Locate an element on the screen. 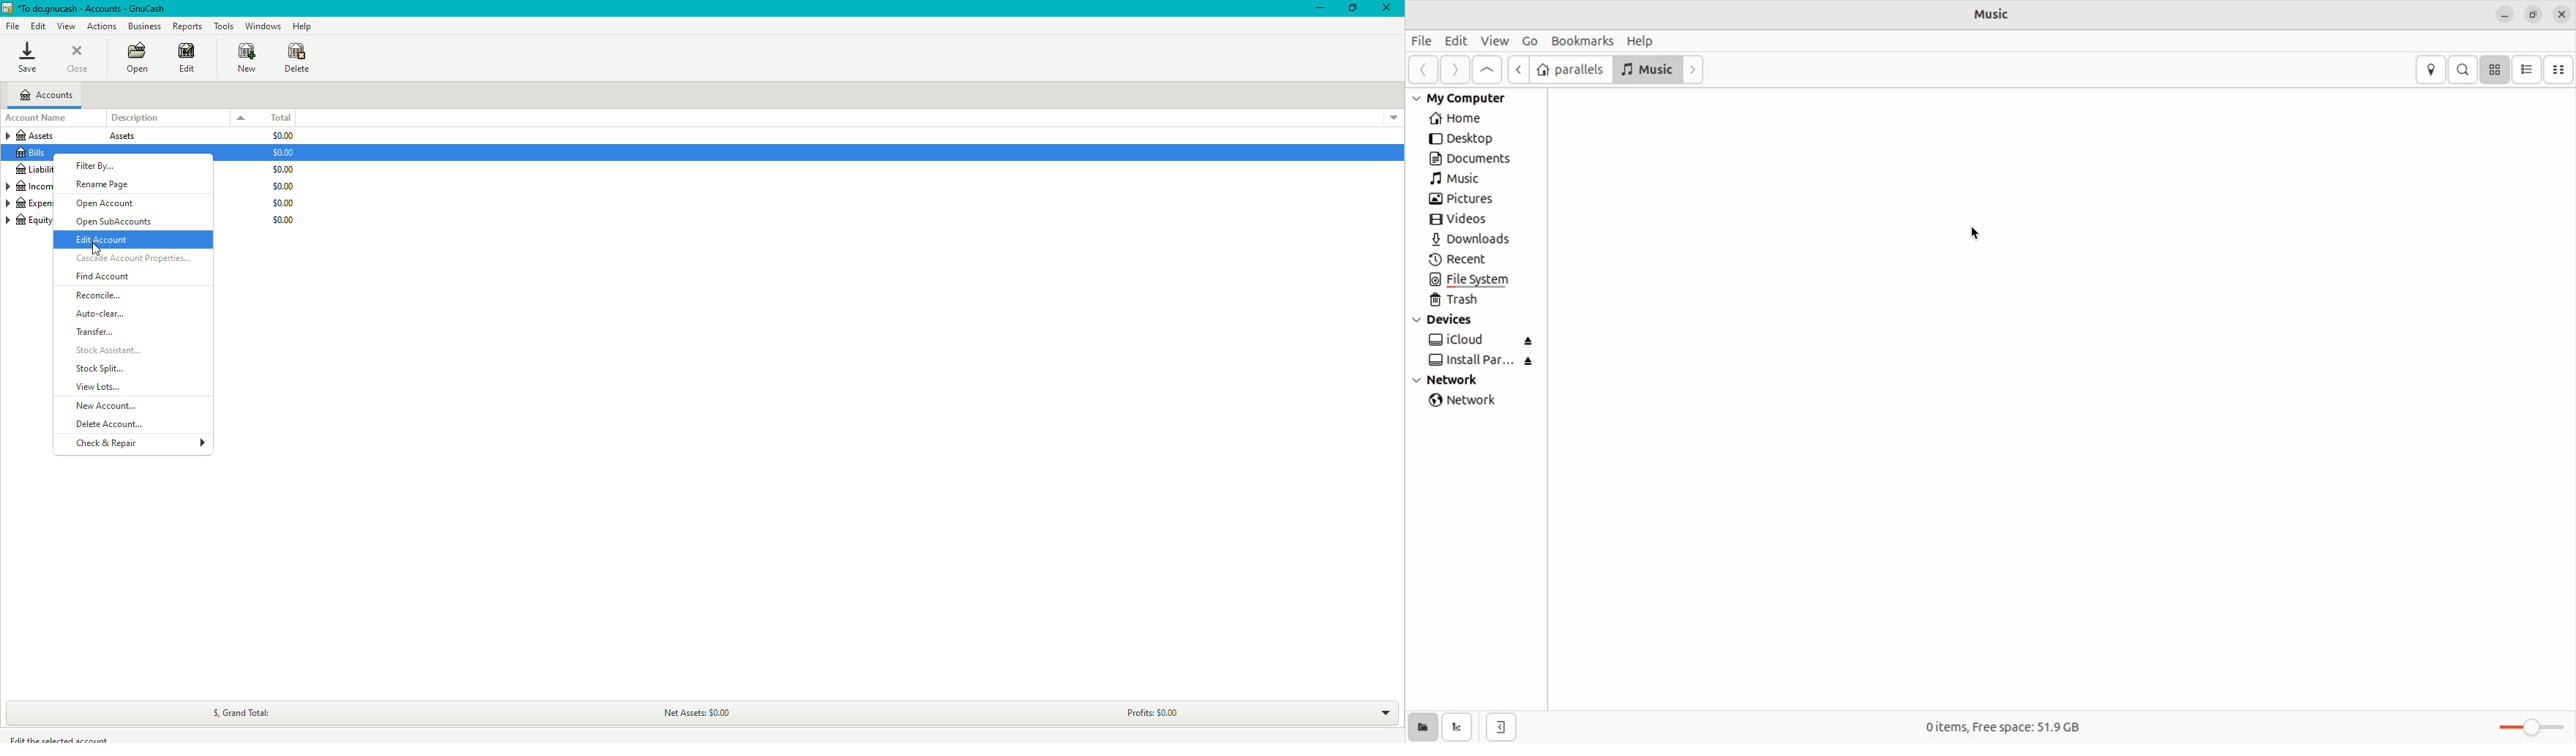 Image resolution: width=2576 pixels, height=756 pixels. Profits is located at coordinates (1159, 711).